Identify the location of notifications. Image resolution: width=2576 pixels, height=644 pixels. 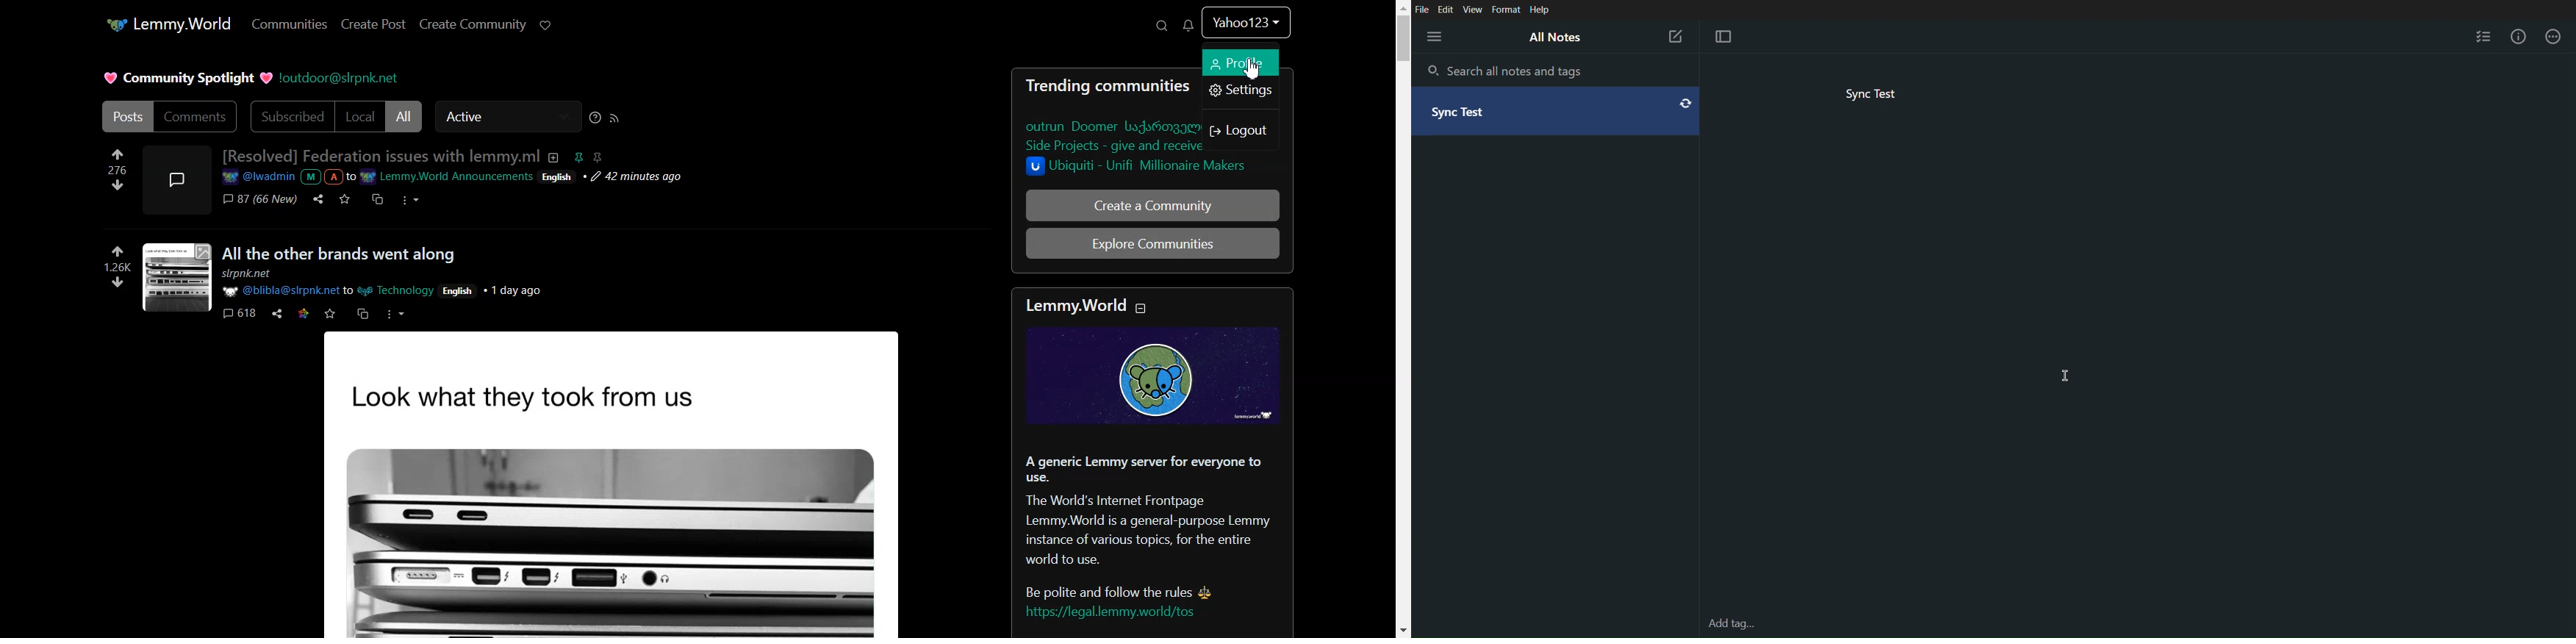
(1188, 26).